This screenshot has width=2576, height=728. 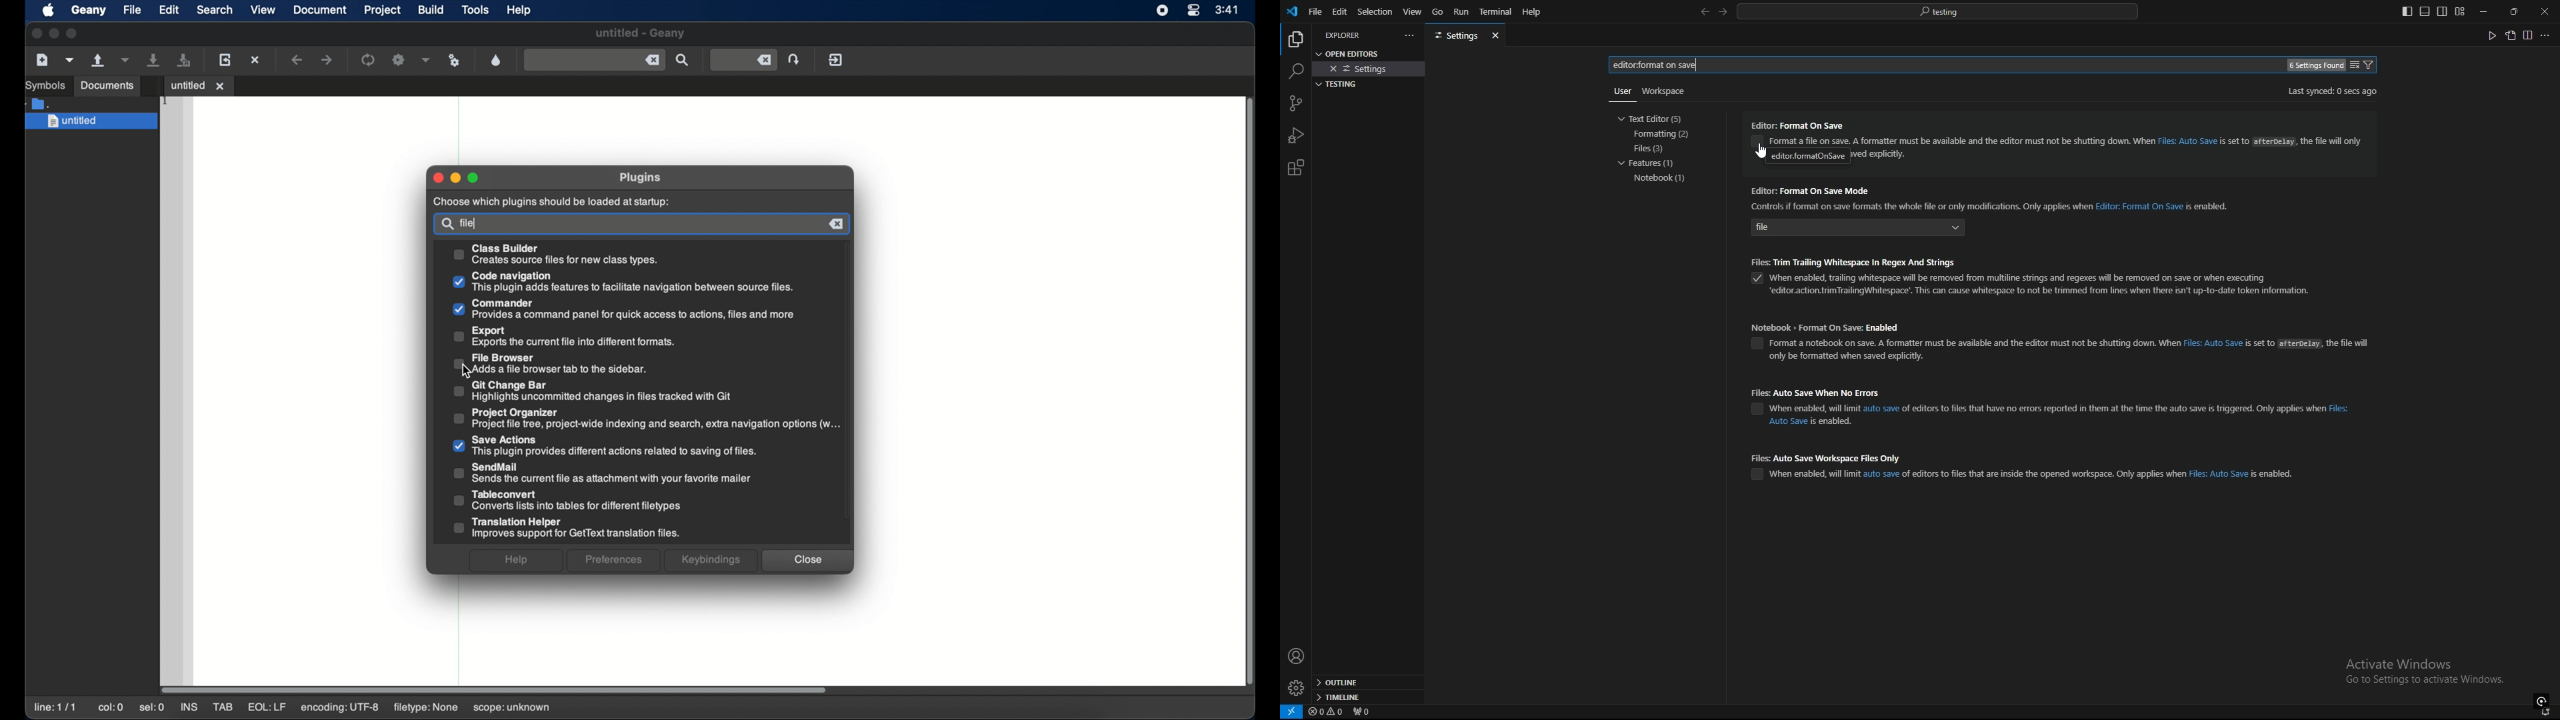 I want to click on close tab, so click(x=1498, y=35).